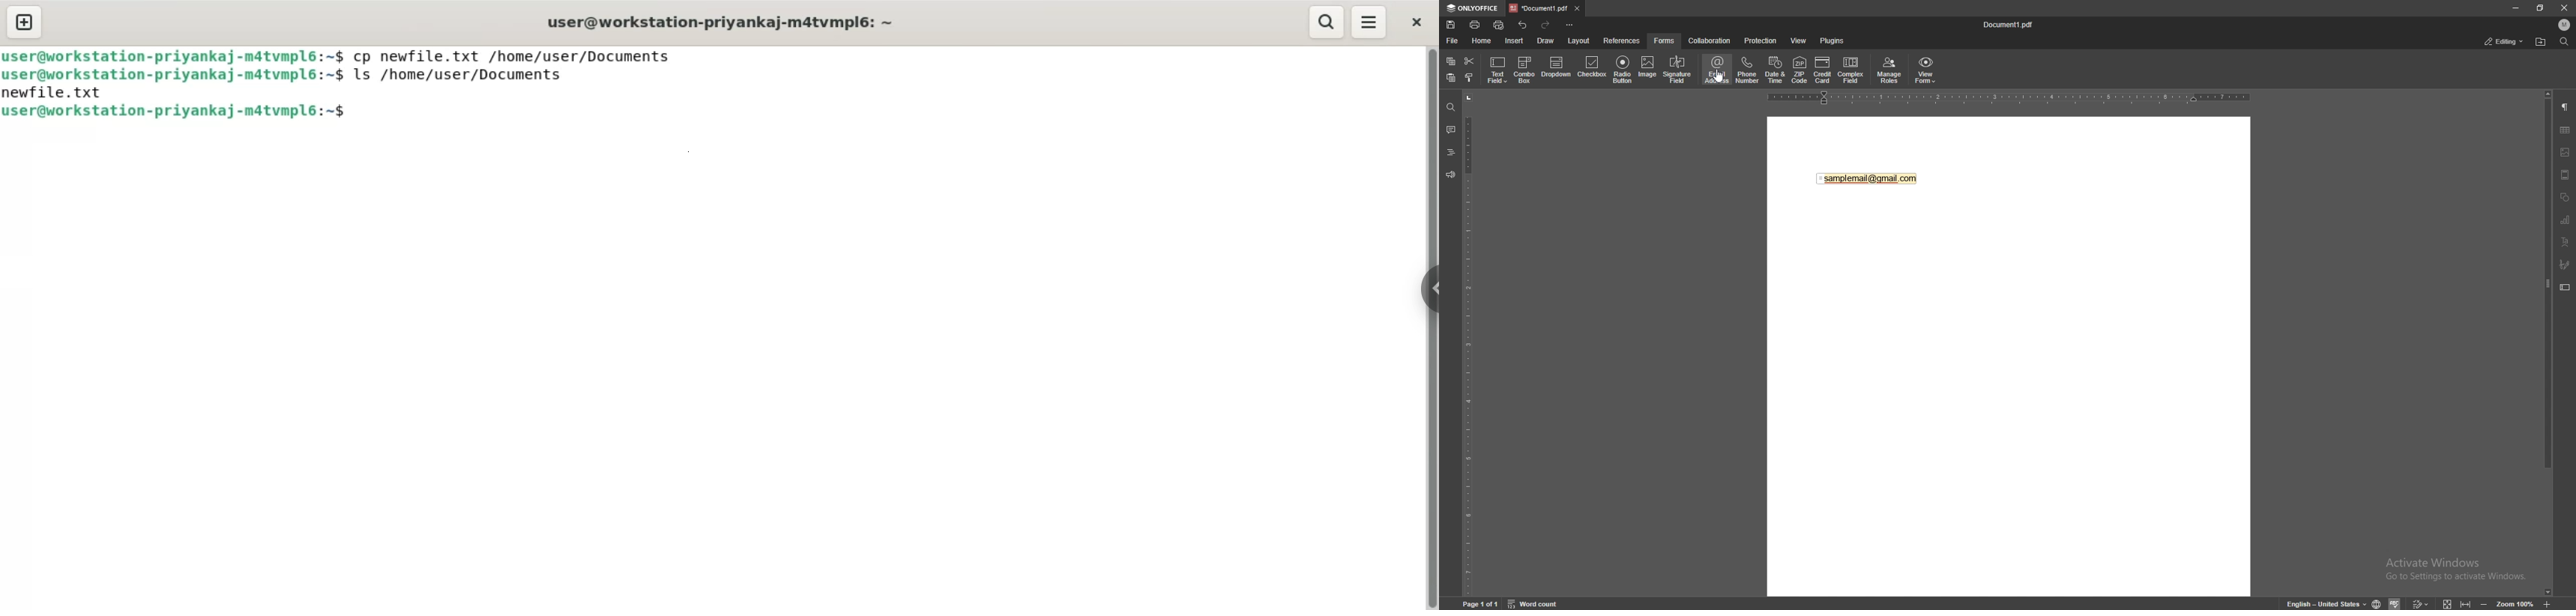  What do you see at coordinates (1890, 70) in the screenshot?
I see `manage roles` at bounding box center [1890, 70].